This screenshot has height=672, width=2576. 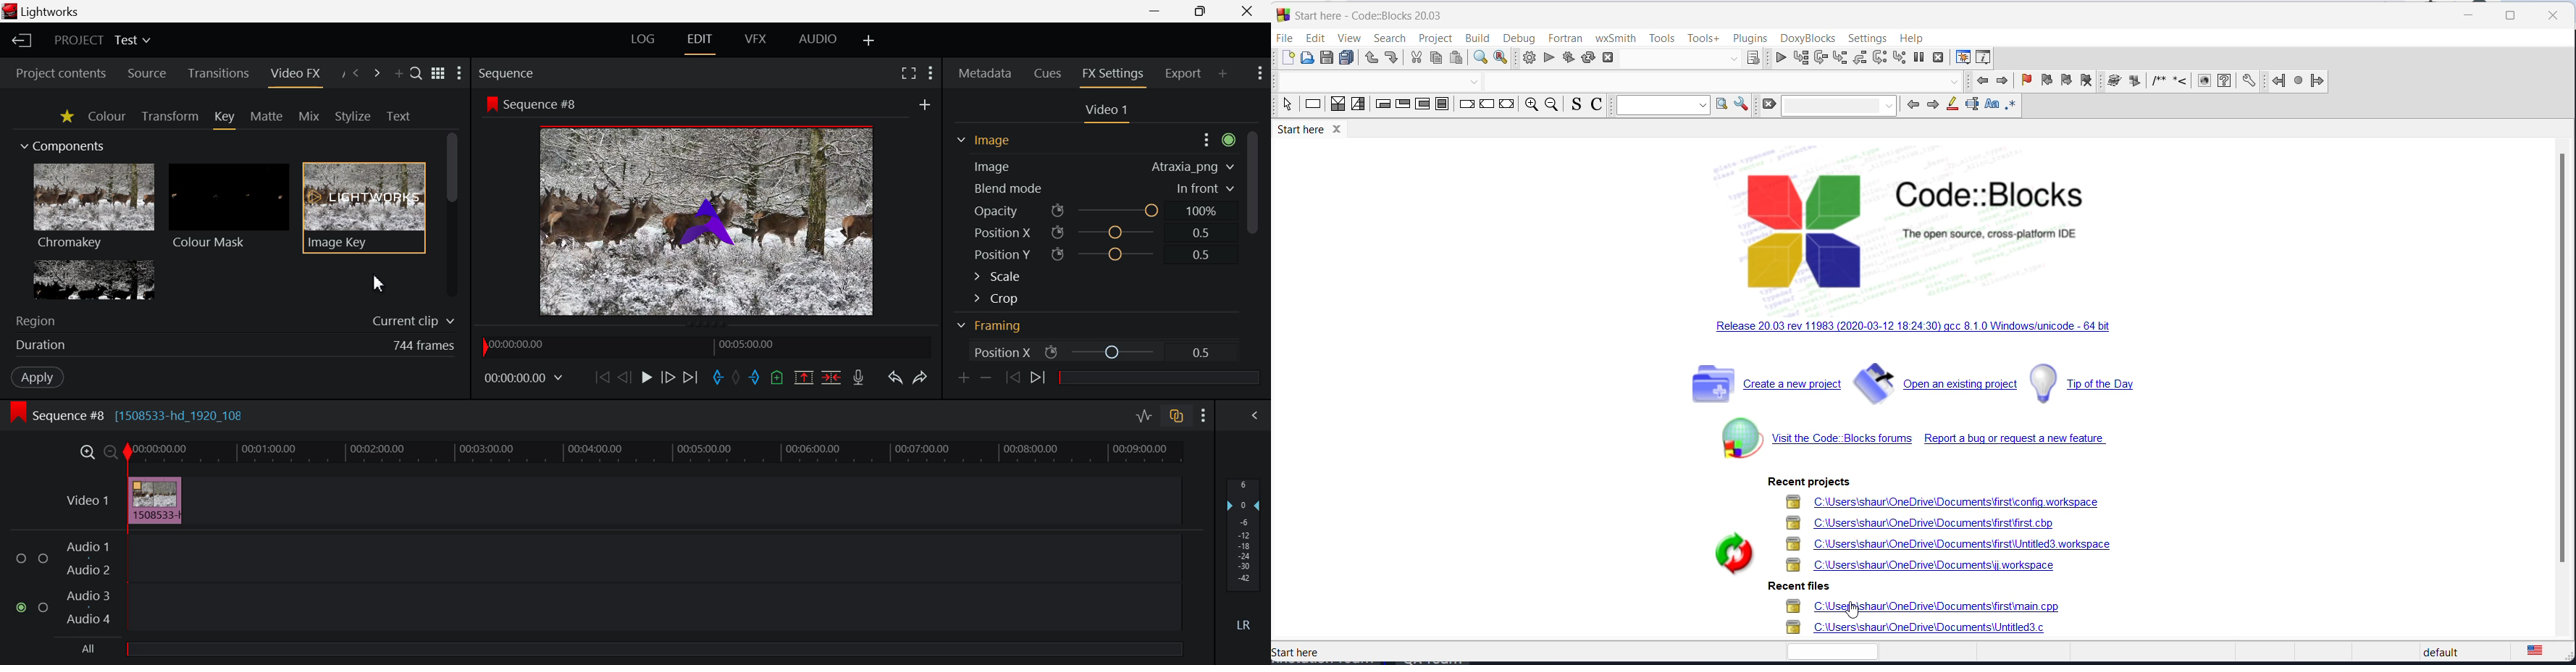 What do you see at coordinates (1857, 613) in the screenshot?
I see `cursor` at bounding box center [1857, 613].